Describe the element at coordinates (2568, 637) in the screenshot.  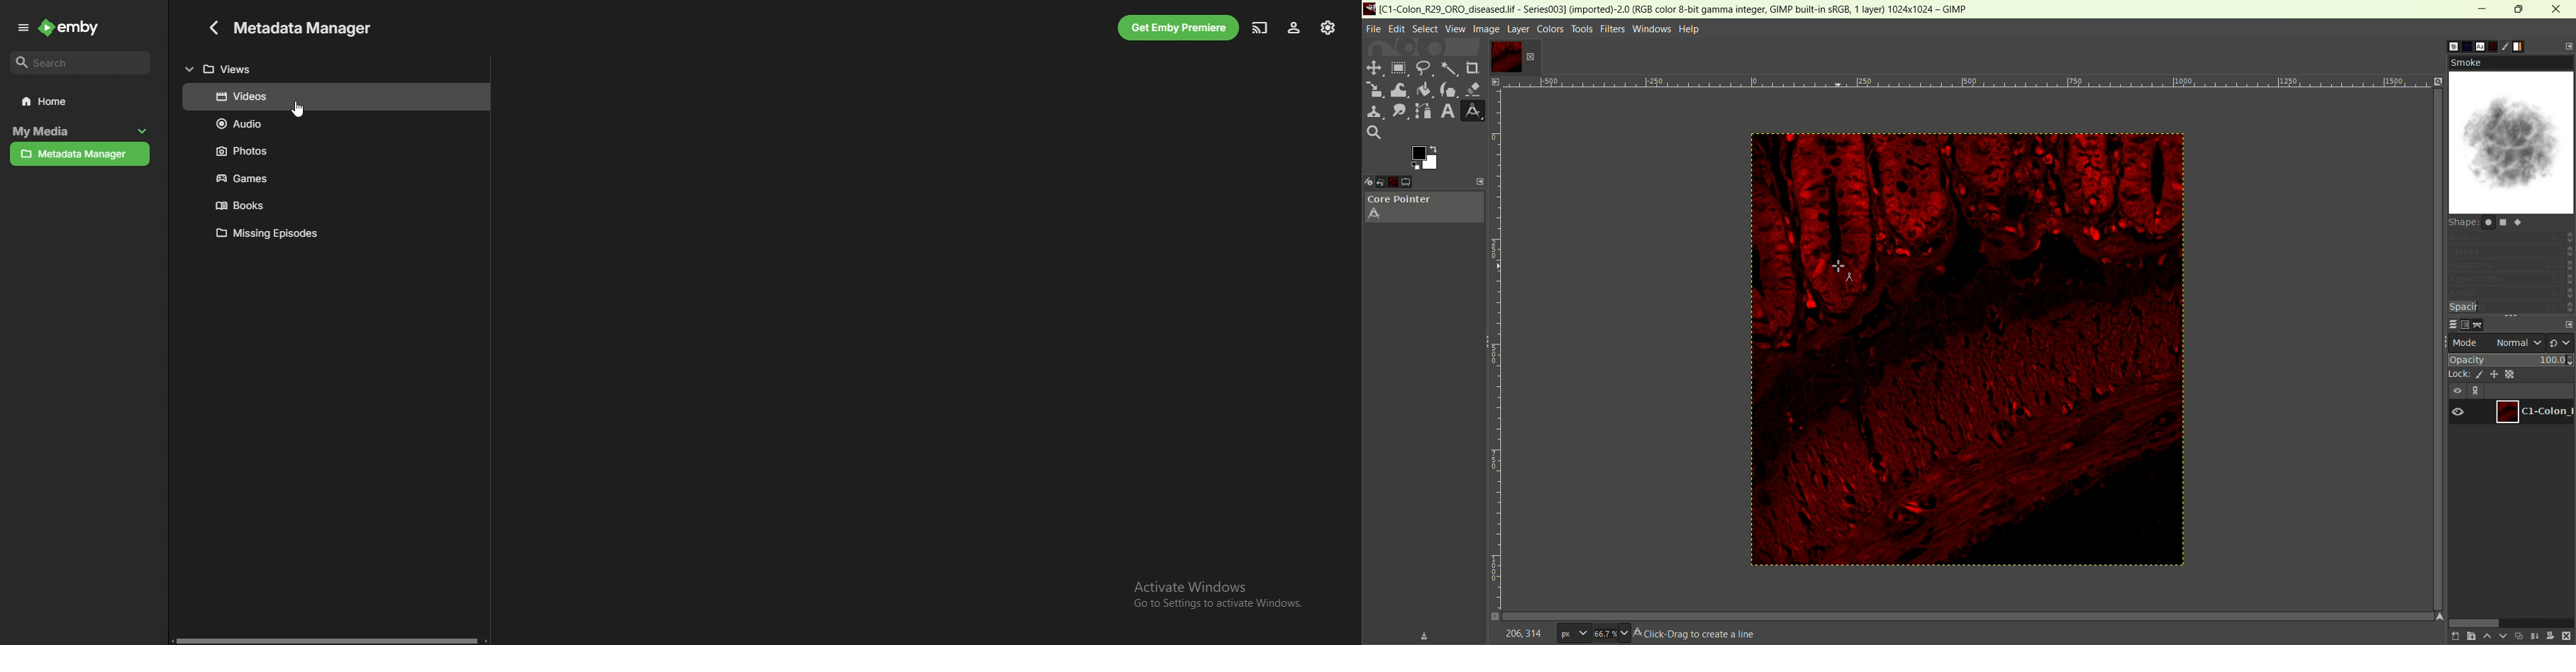
I see `delete layer` at that location.